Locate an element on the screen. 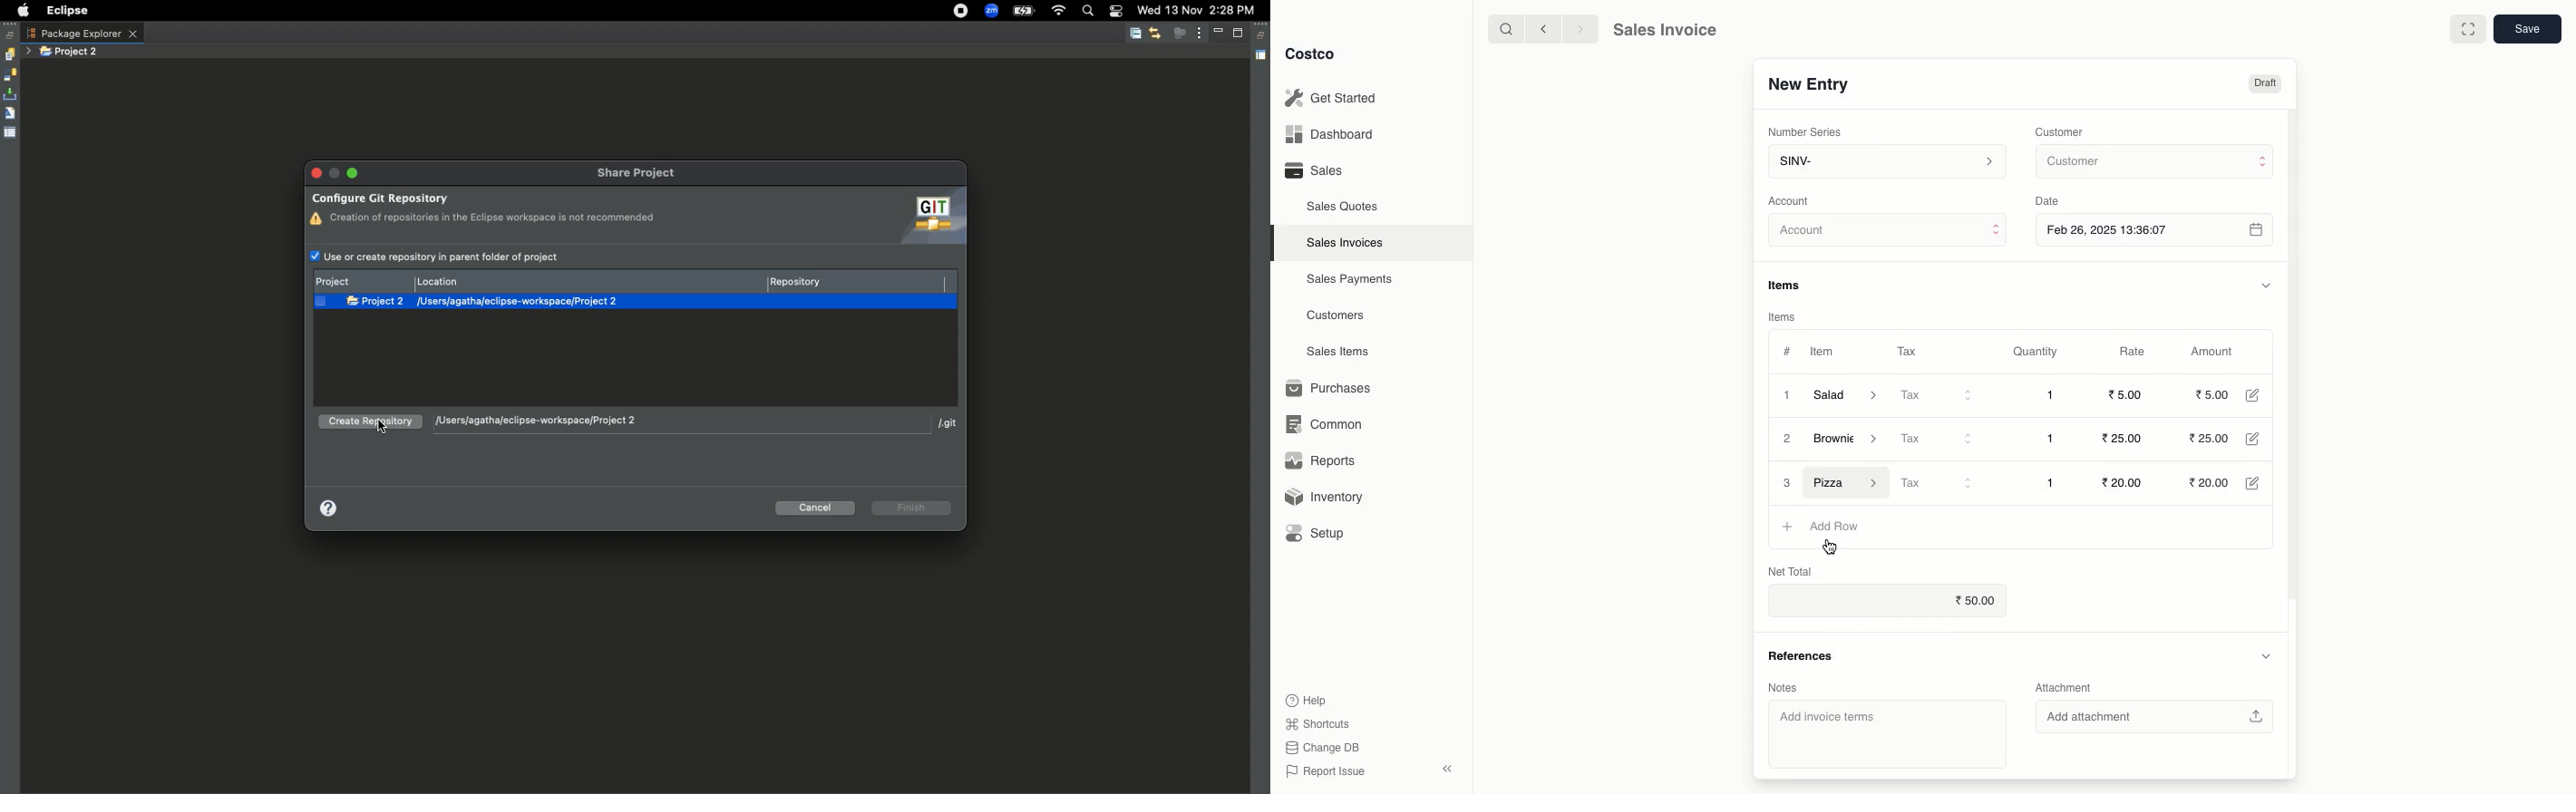 This screenshot has width=2576, height=812. 20.00 is located at coordinates (2207, 481).